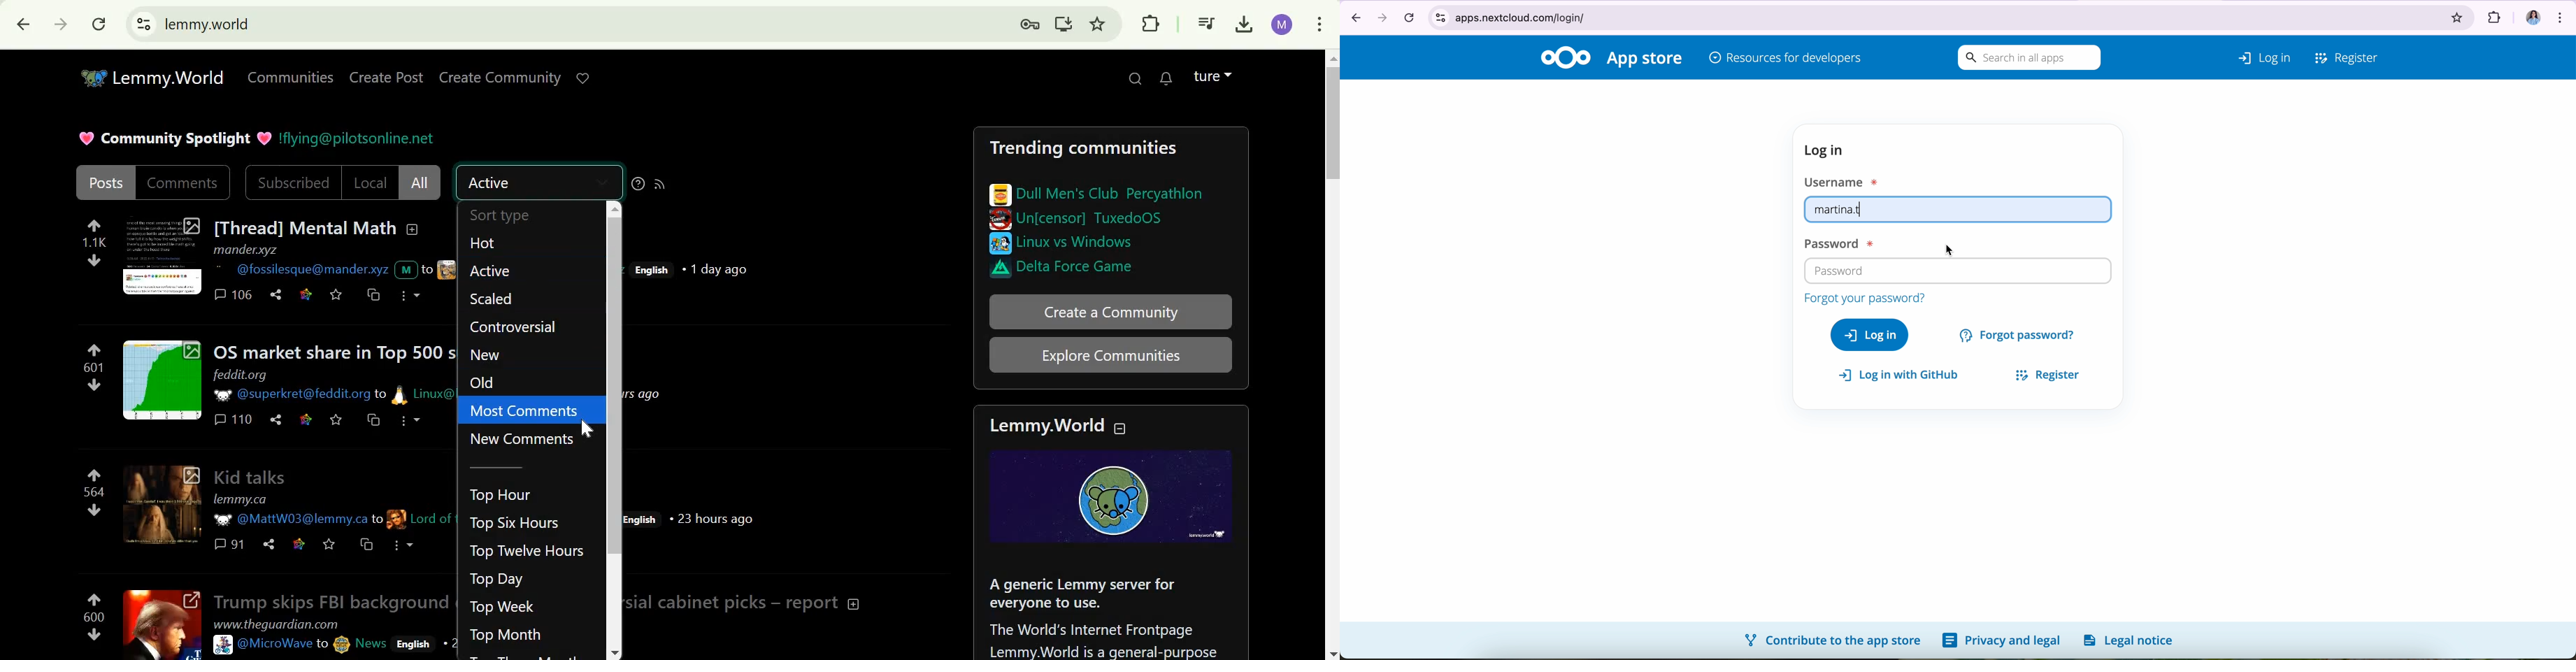 This screenshot has width=2576, height=672. I want to click on Create community, so click(1110, 313).